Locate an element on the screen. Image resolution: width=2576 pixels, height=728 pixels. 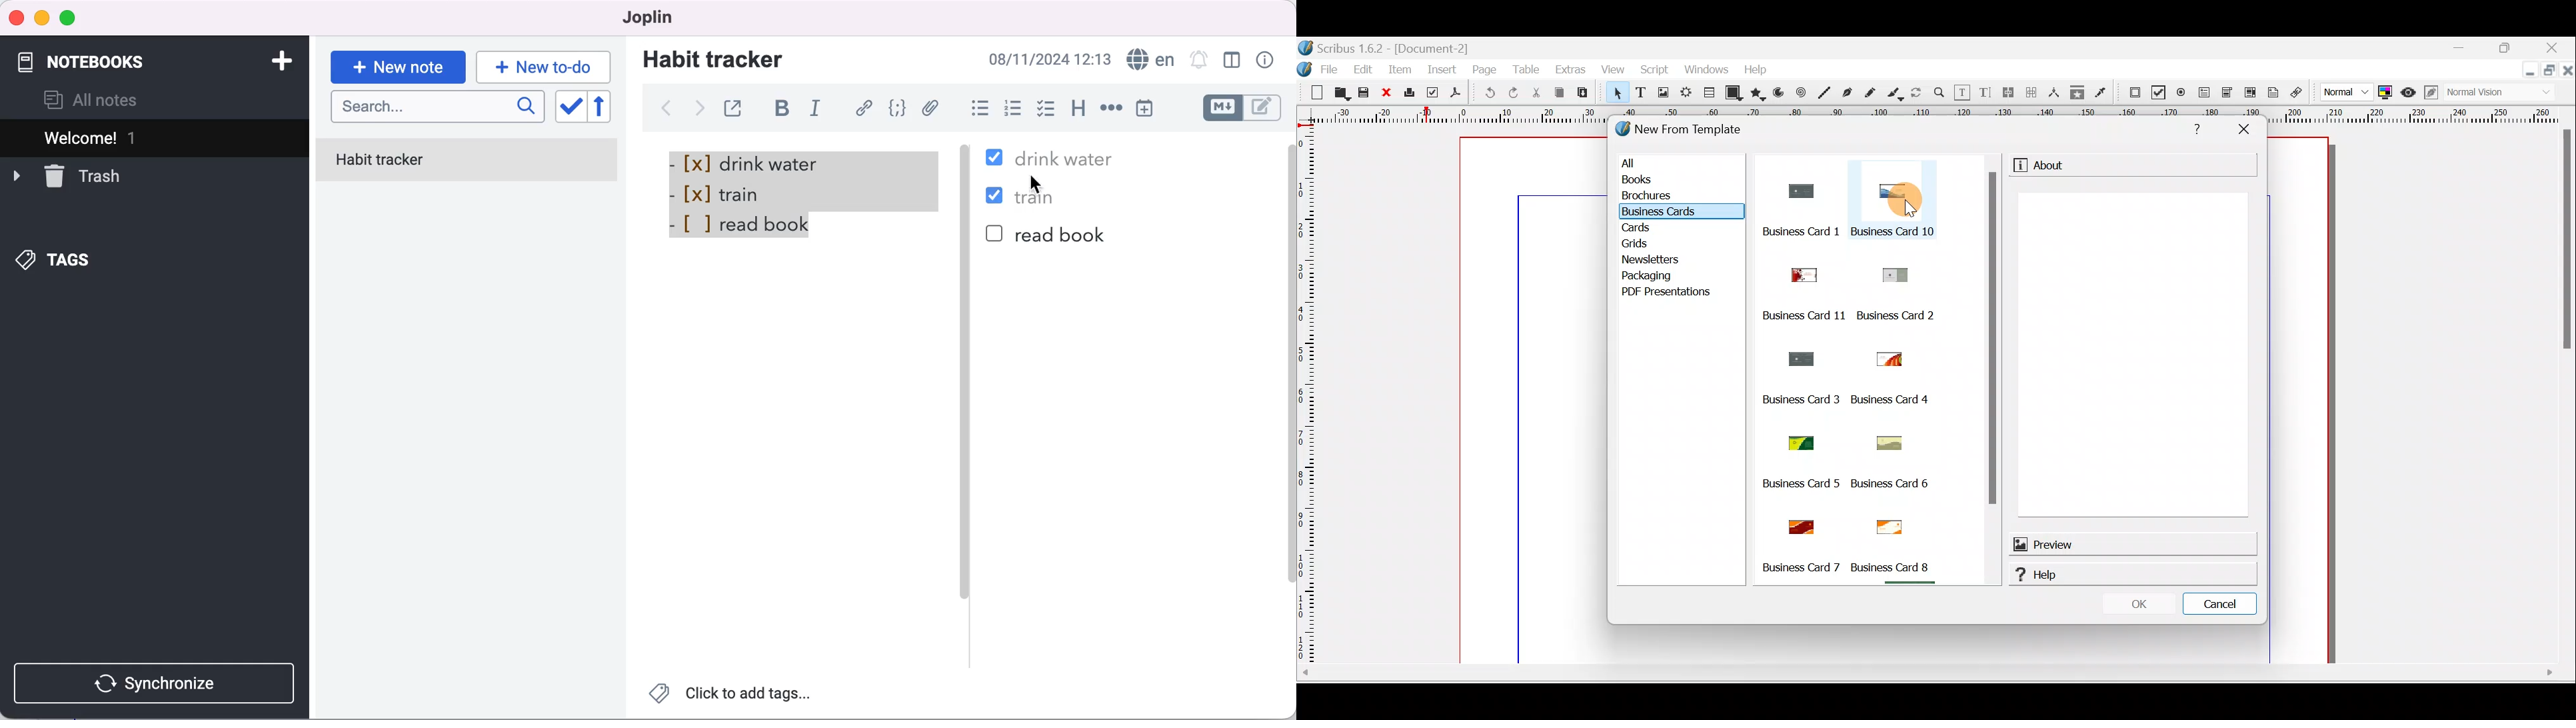
Redo is located at coordinates (1510, 94).